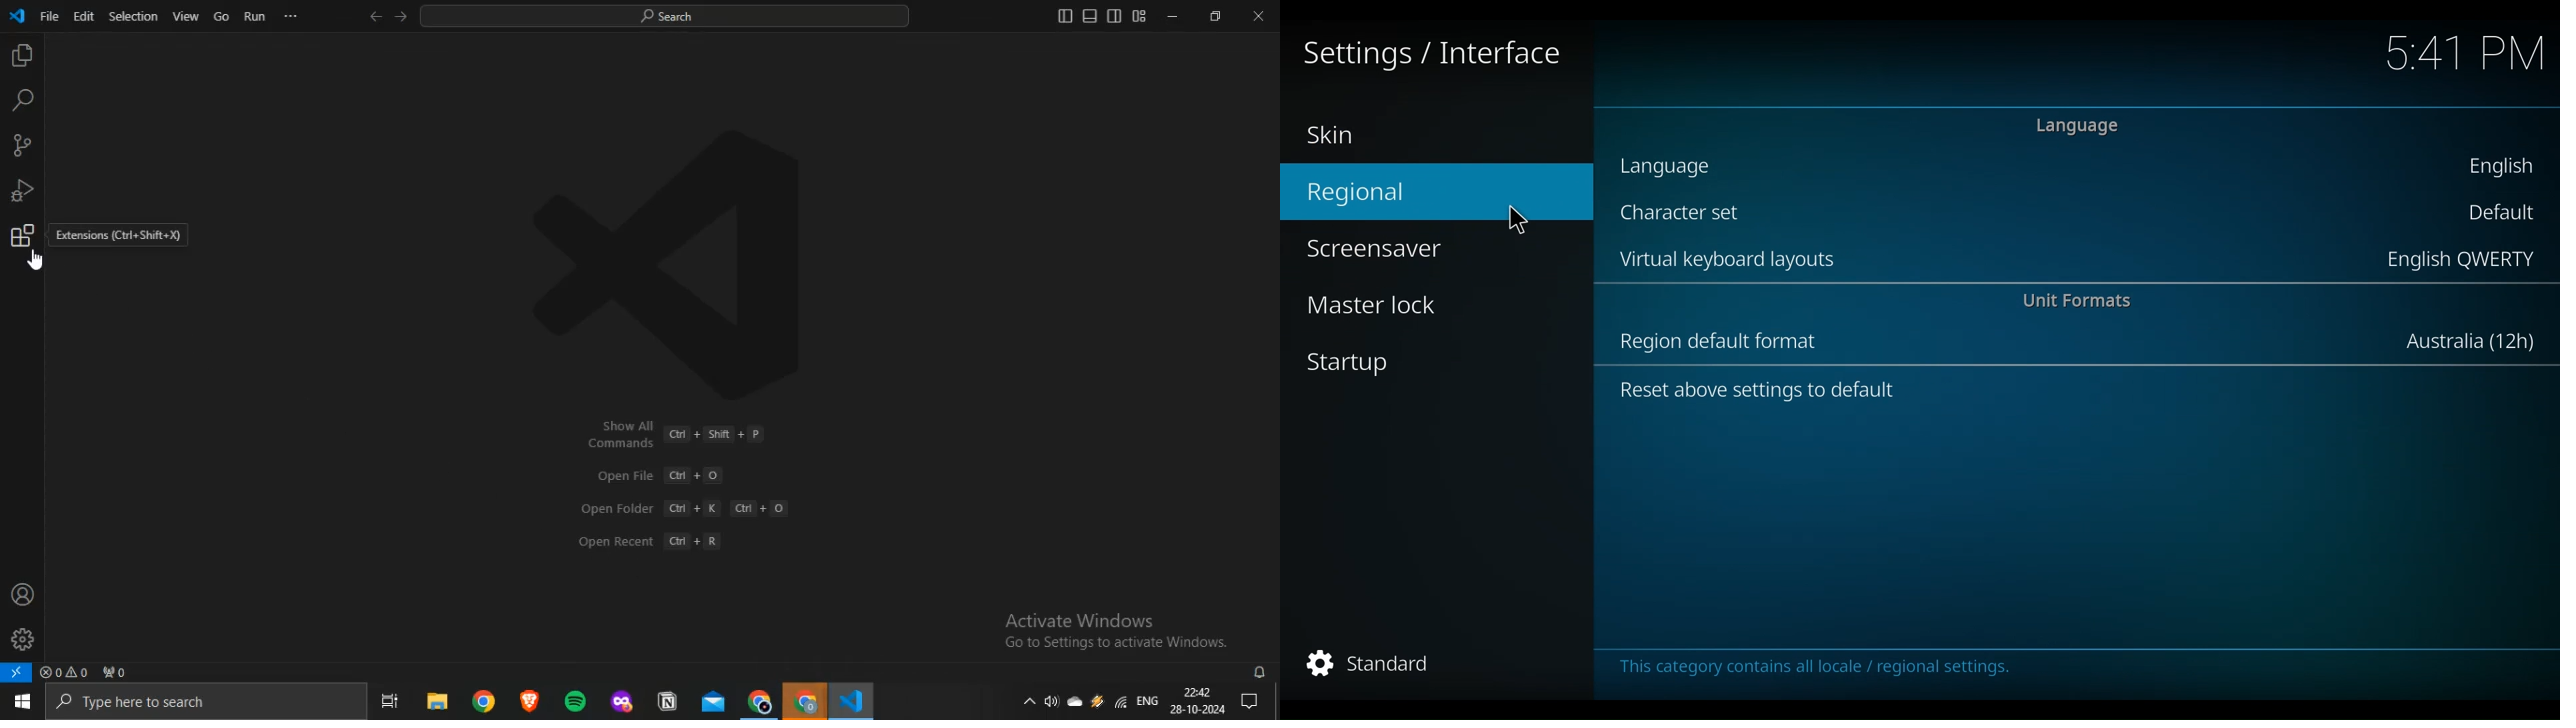  I want to click on Standard, so click(1367, 664).